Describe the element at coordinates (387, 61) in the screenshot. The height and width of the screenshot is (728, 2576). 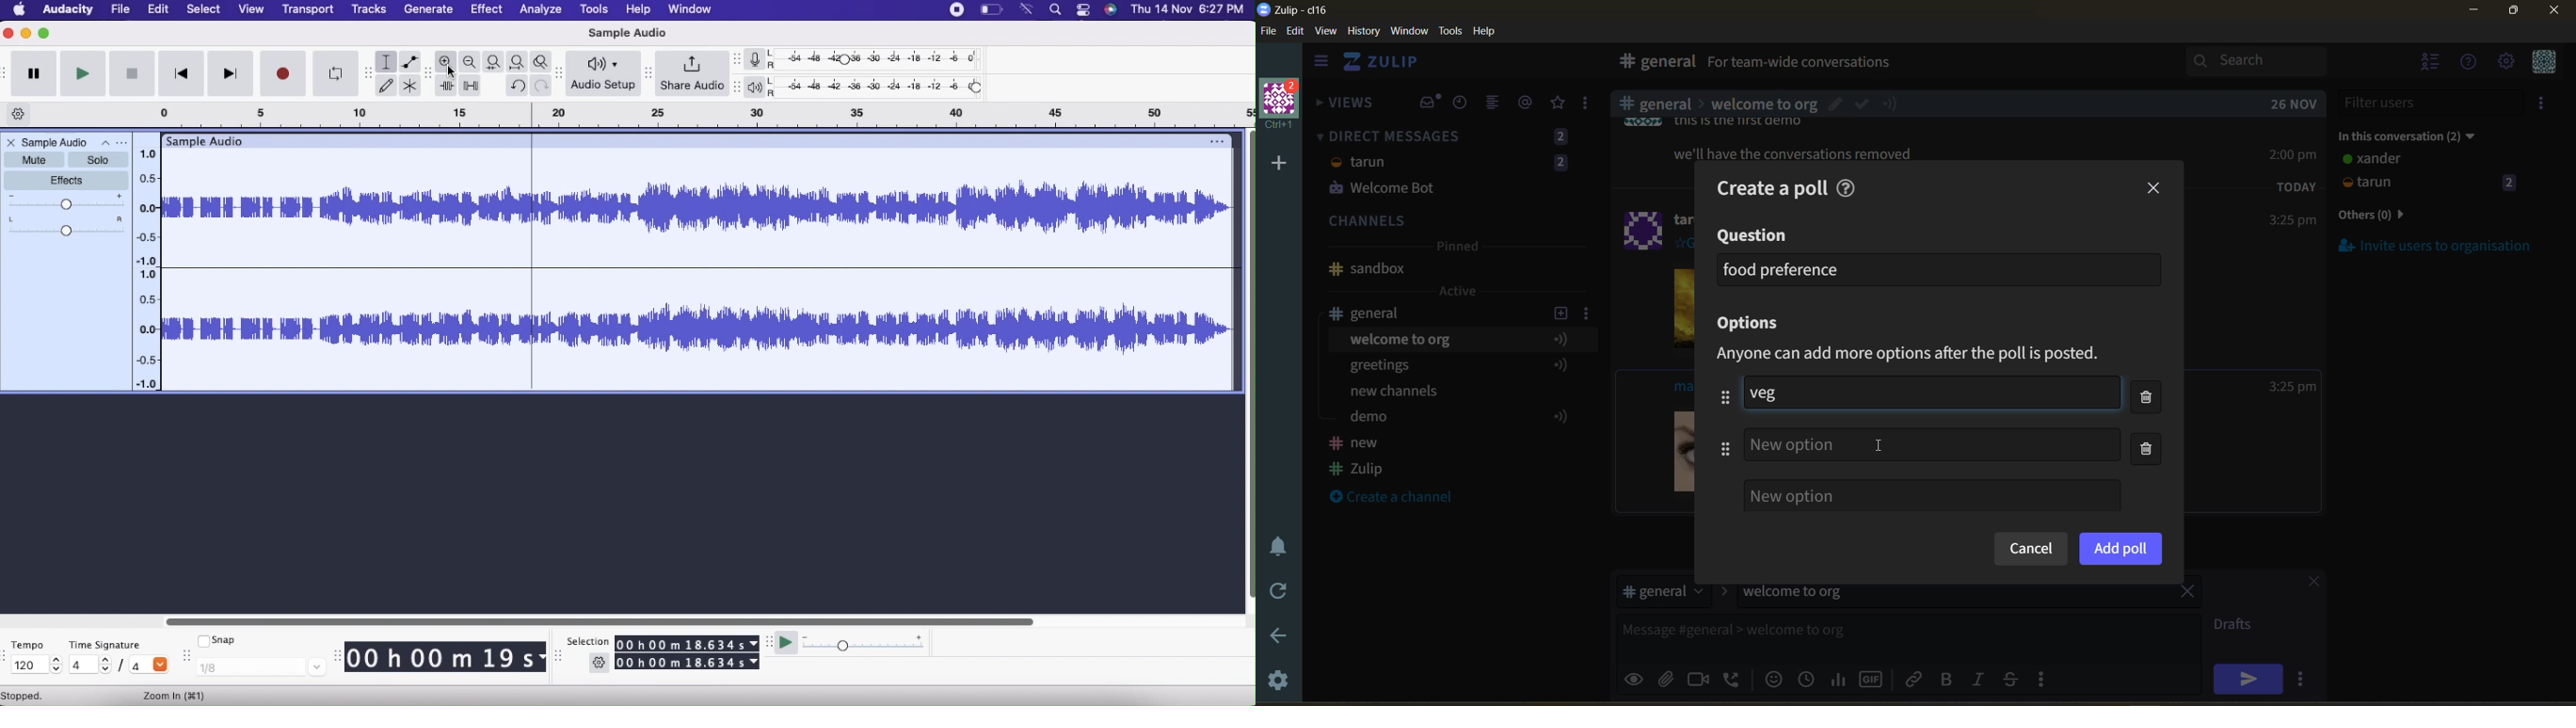
I see `Selection tool` at that location.